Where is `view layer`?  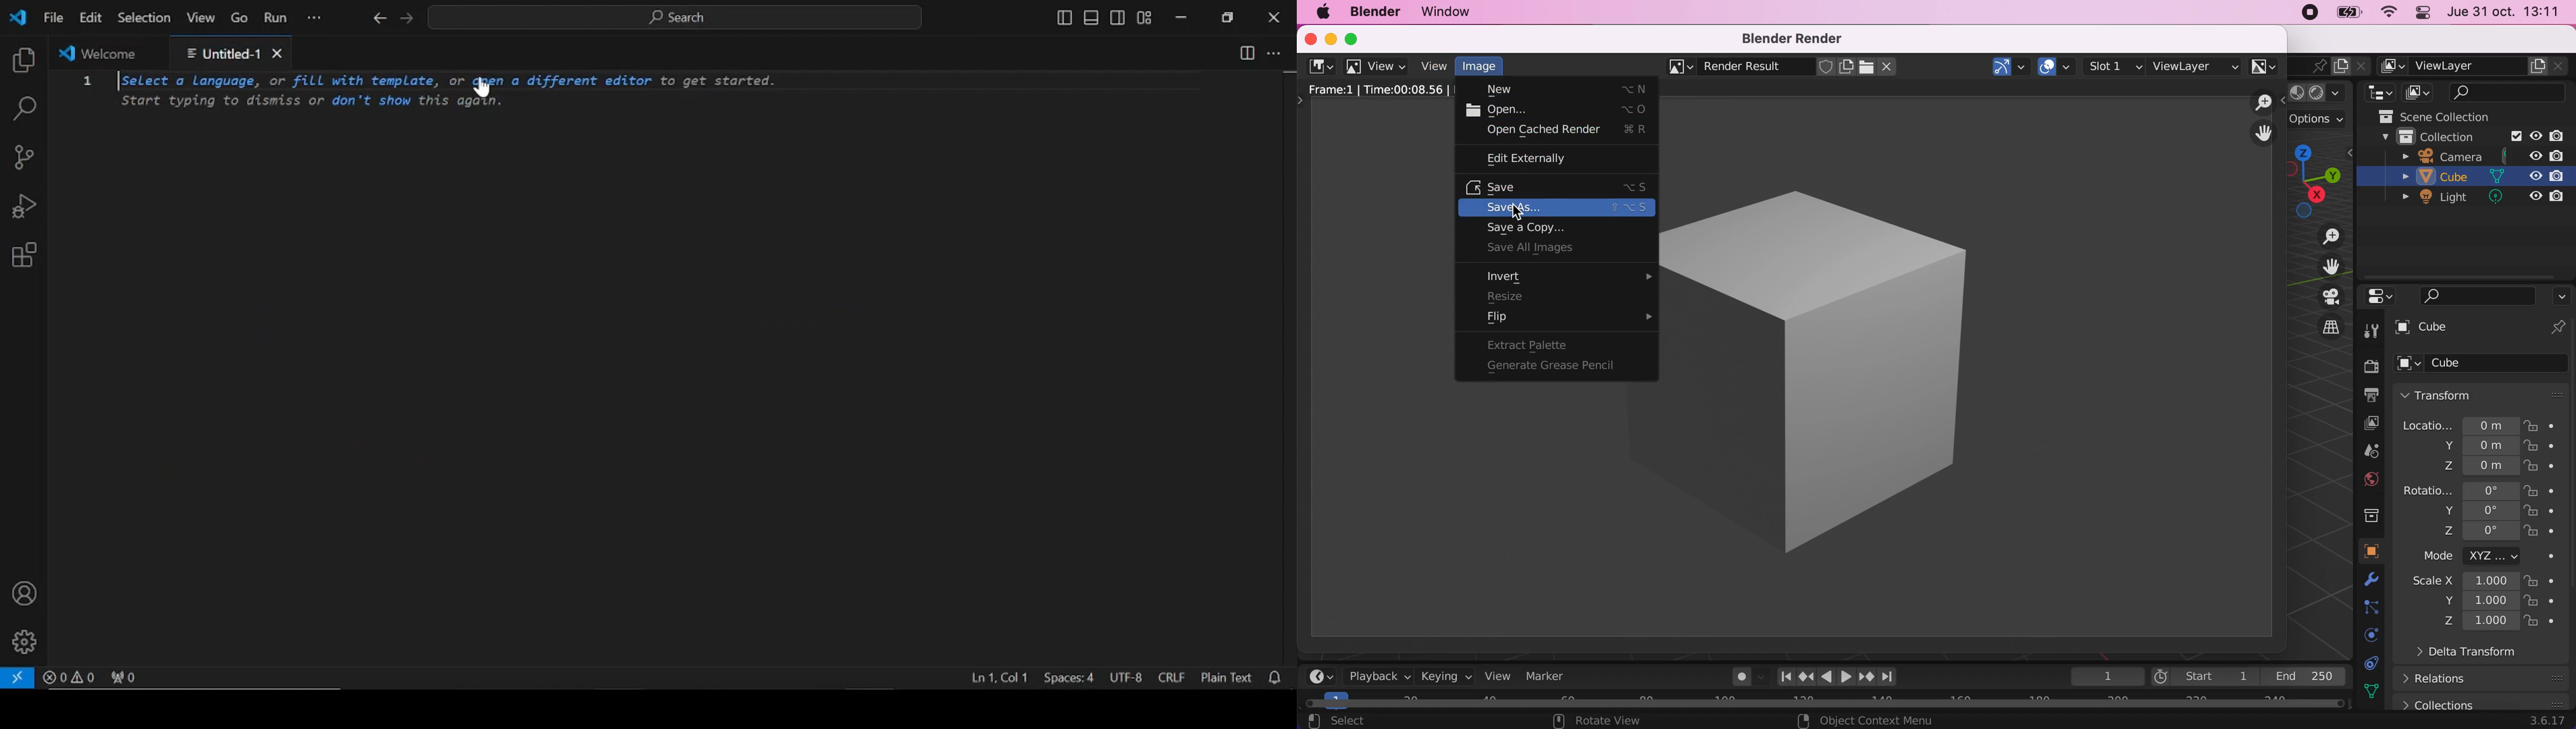 view layer is located at coordinates (2368, 423).